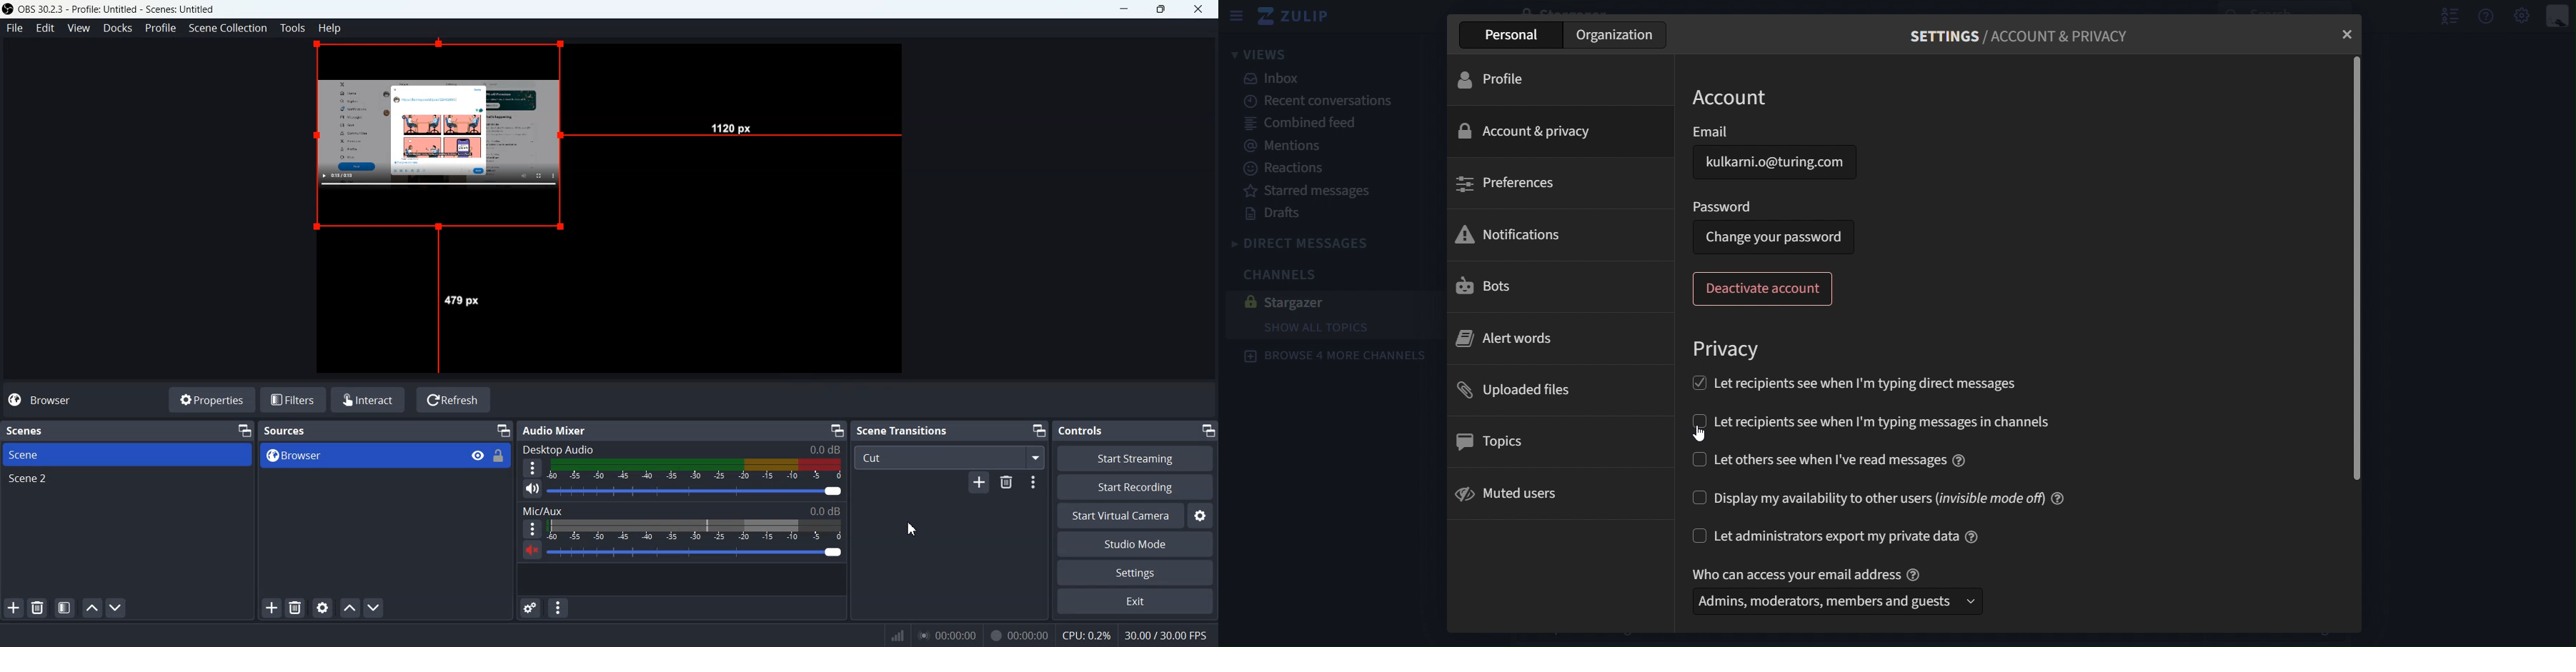 The image size is (2576, 672). Describe the element at coordinates (285, 431) in the screenshot. I see `Text` at that location.